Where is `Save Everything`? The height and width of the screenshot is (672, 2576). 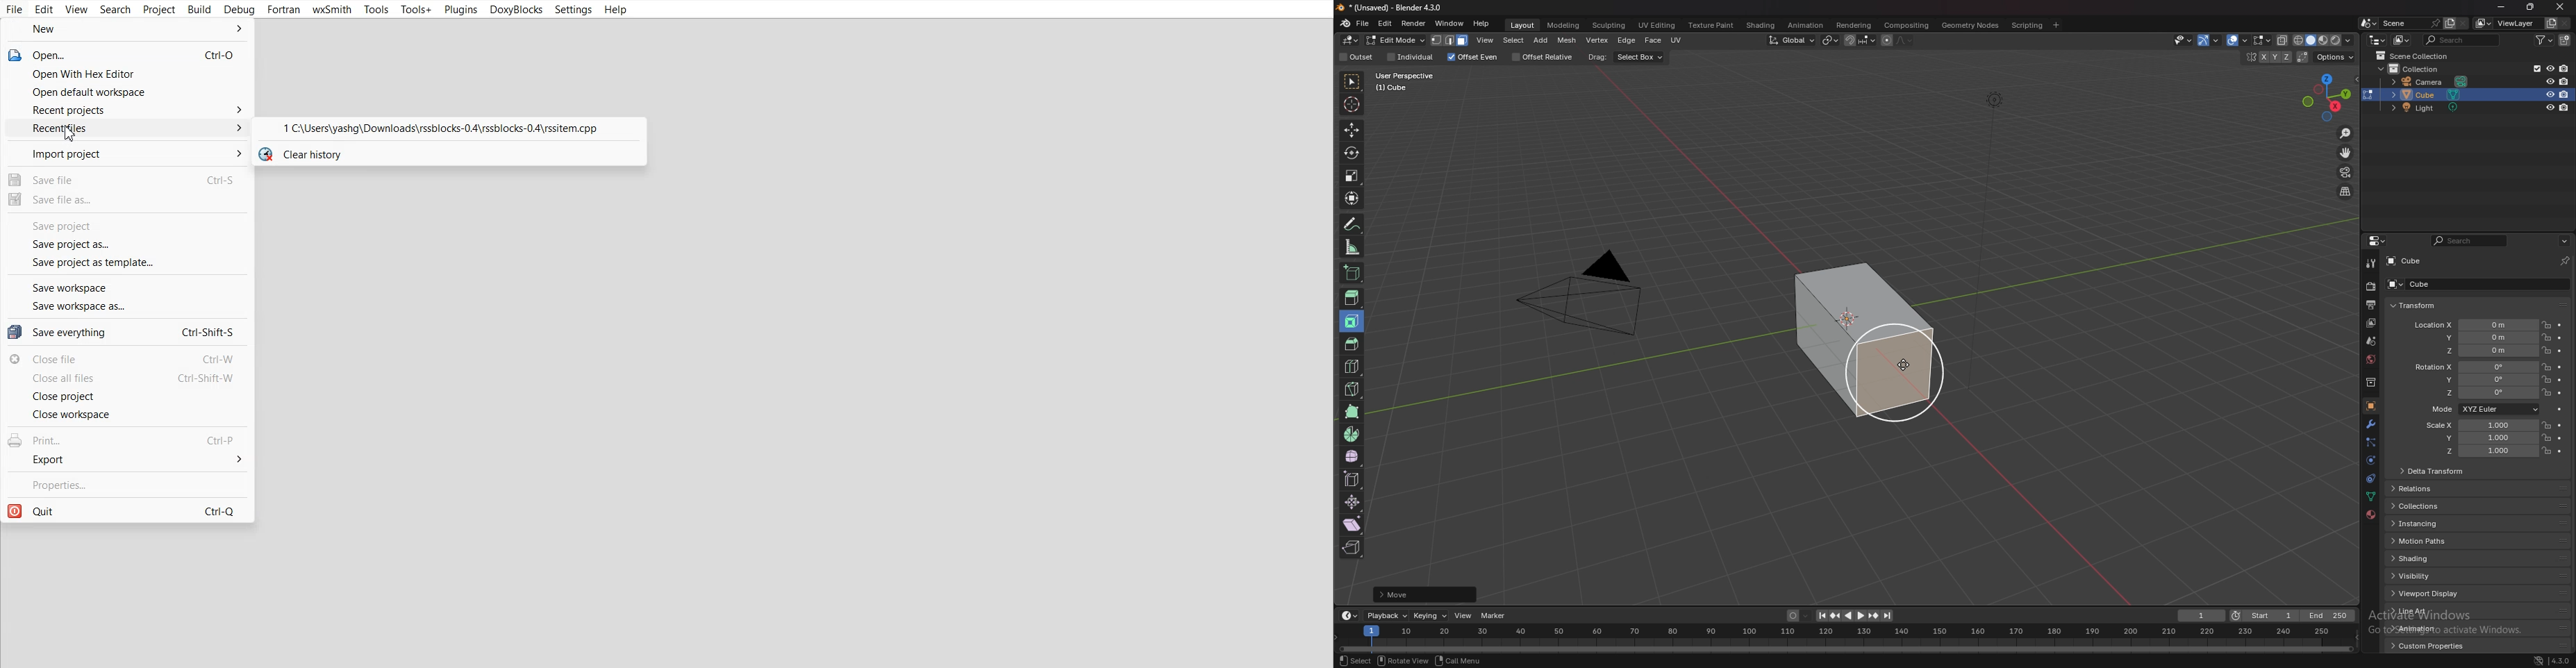 Save Everything is located at coordinates (126, 331).